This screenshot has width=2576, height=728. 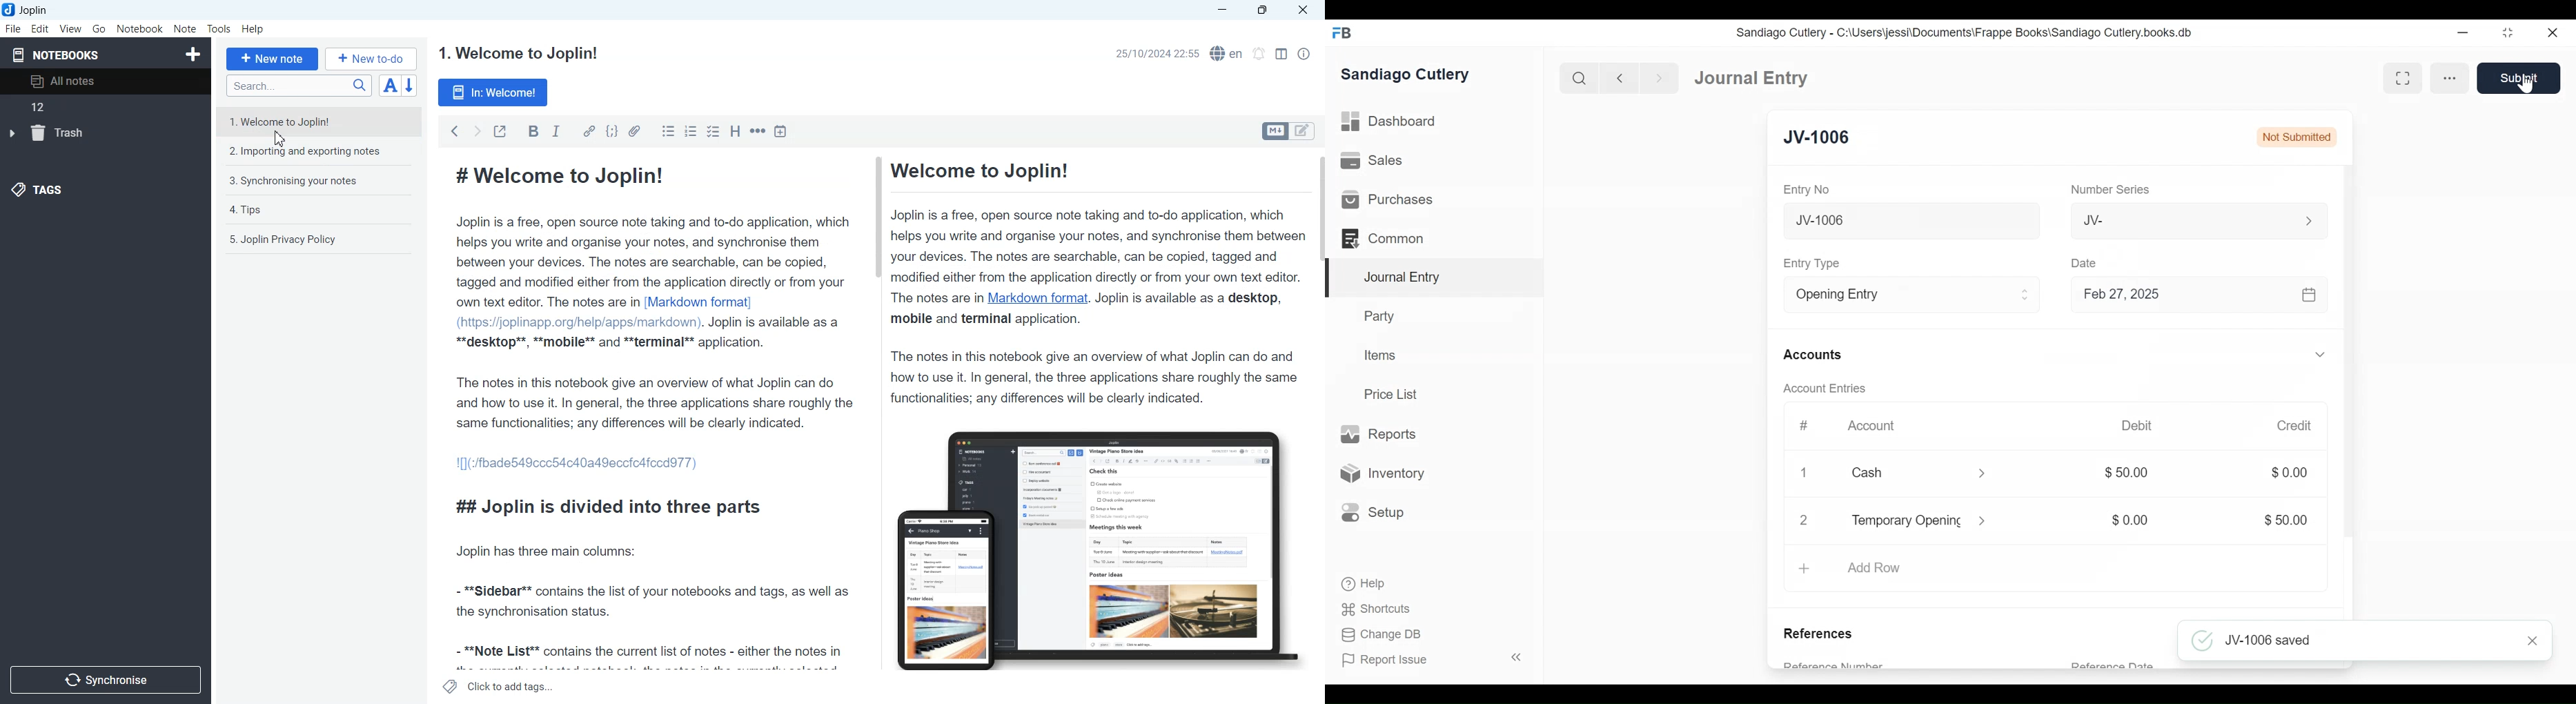 I want to click on Search, so click(x=1578, y=78).